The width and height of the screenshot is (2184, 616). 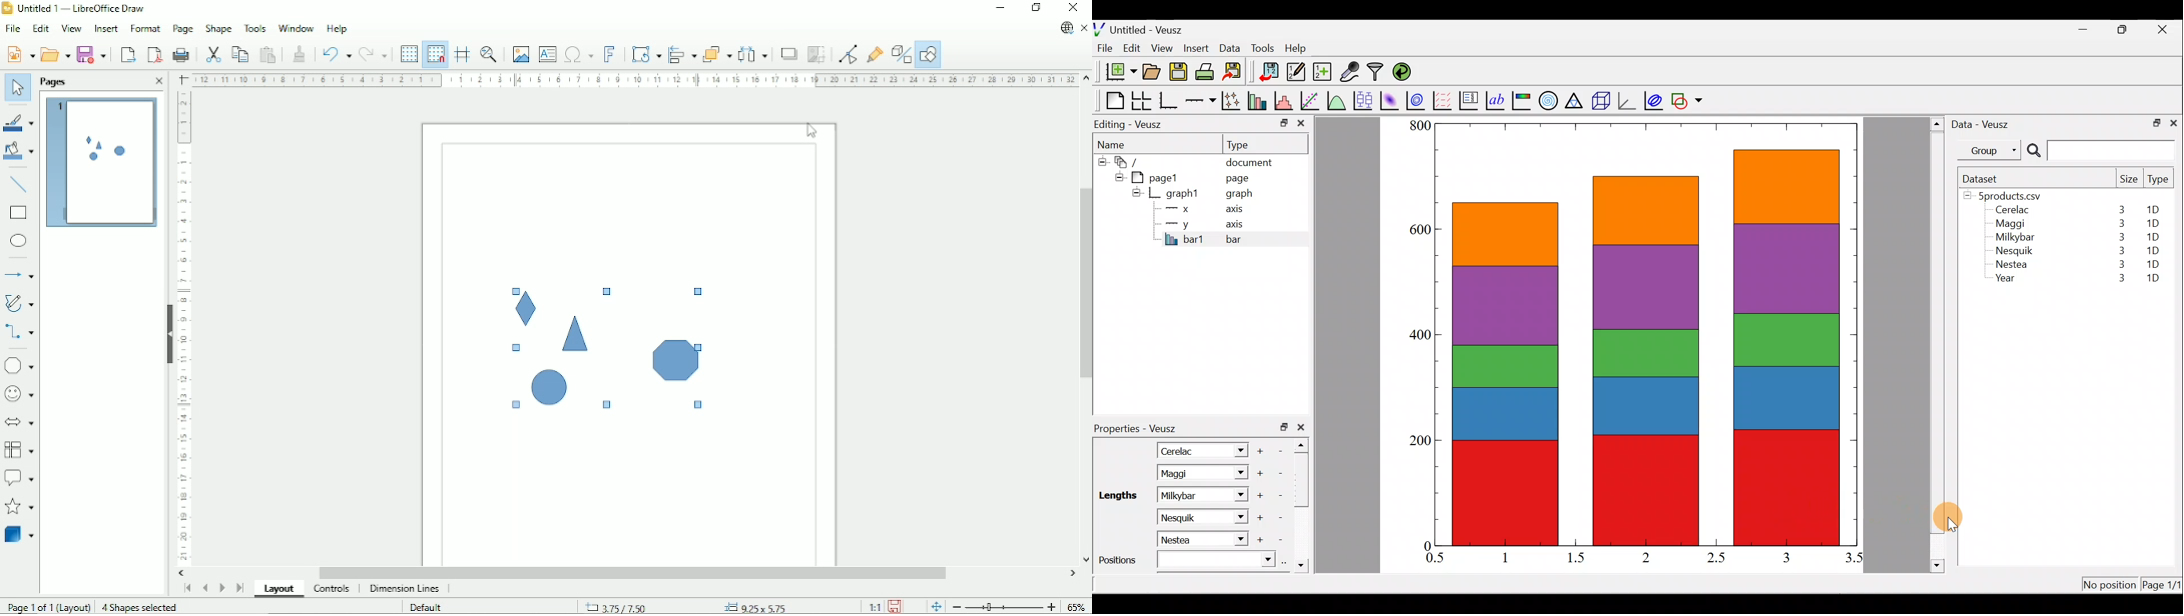 What do you see at coordinates (1085, 559) in the screenshot?
I see `Vertical scroll button` at bounding box center [1085, 559].